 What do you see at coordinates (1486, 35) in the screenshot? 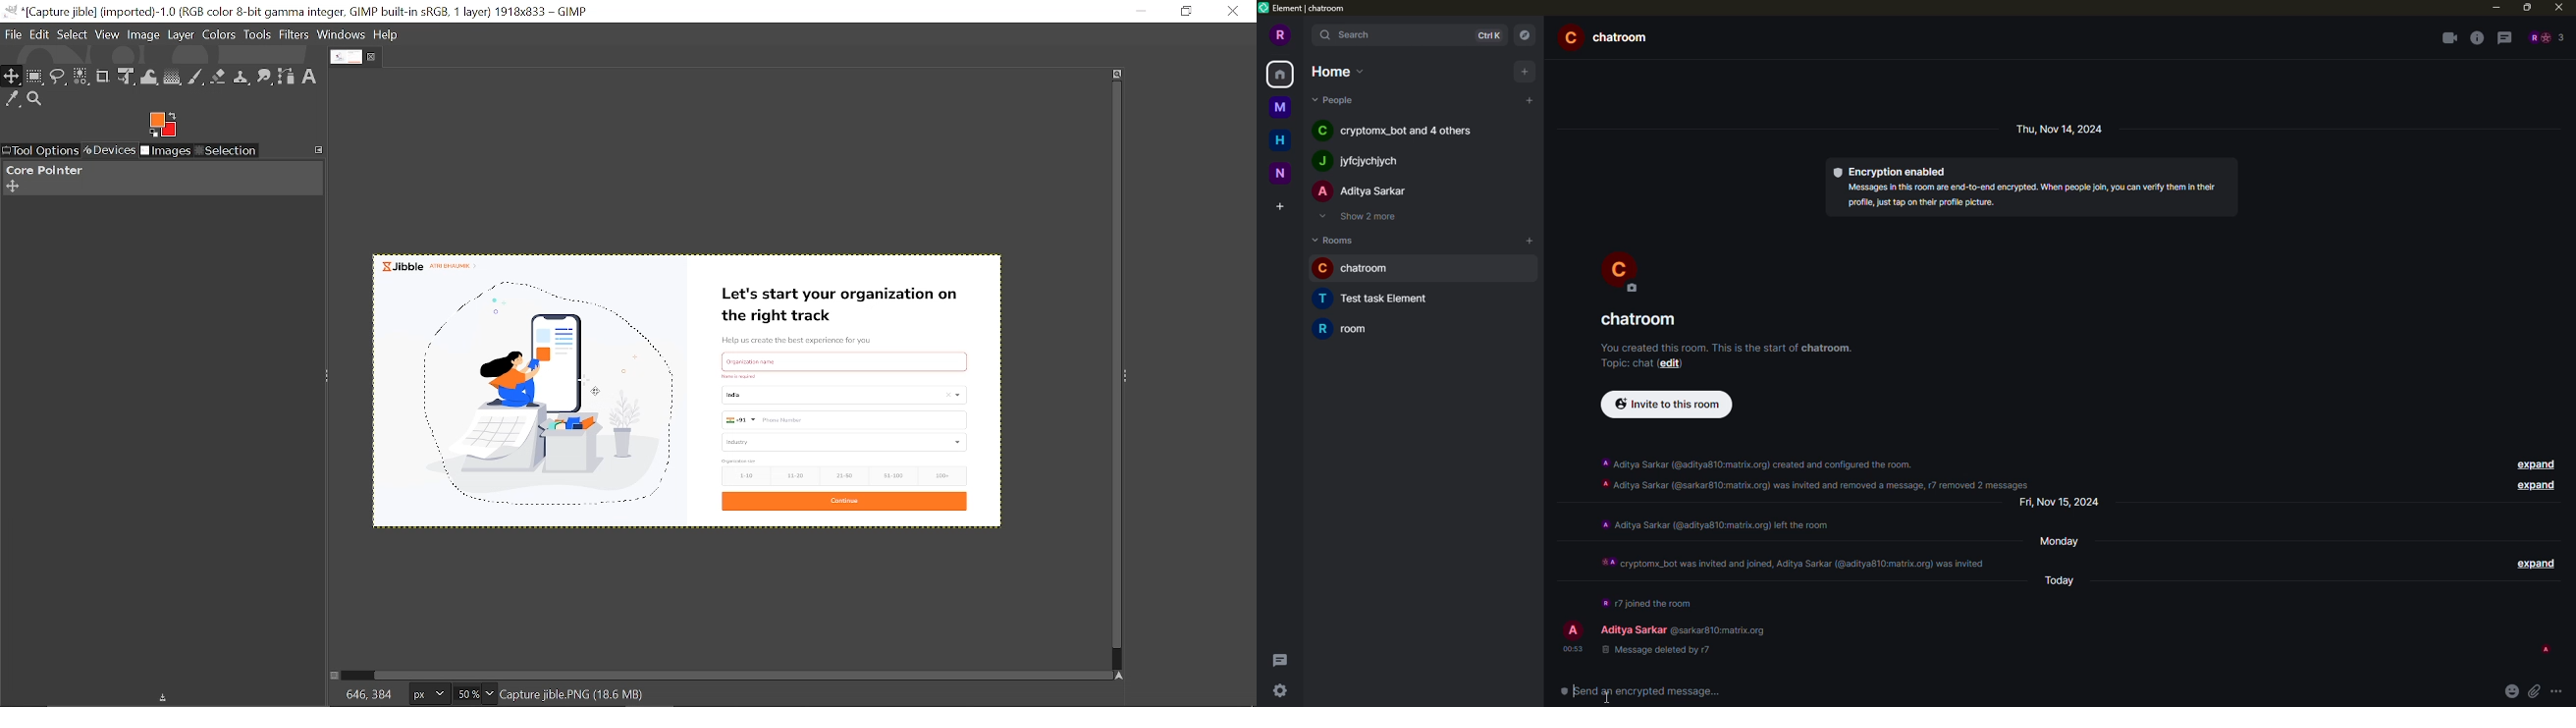
I see `ctrlK` at bounding box center [1486, 35].